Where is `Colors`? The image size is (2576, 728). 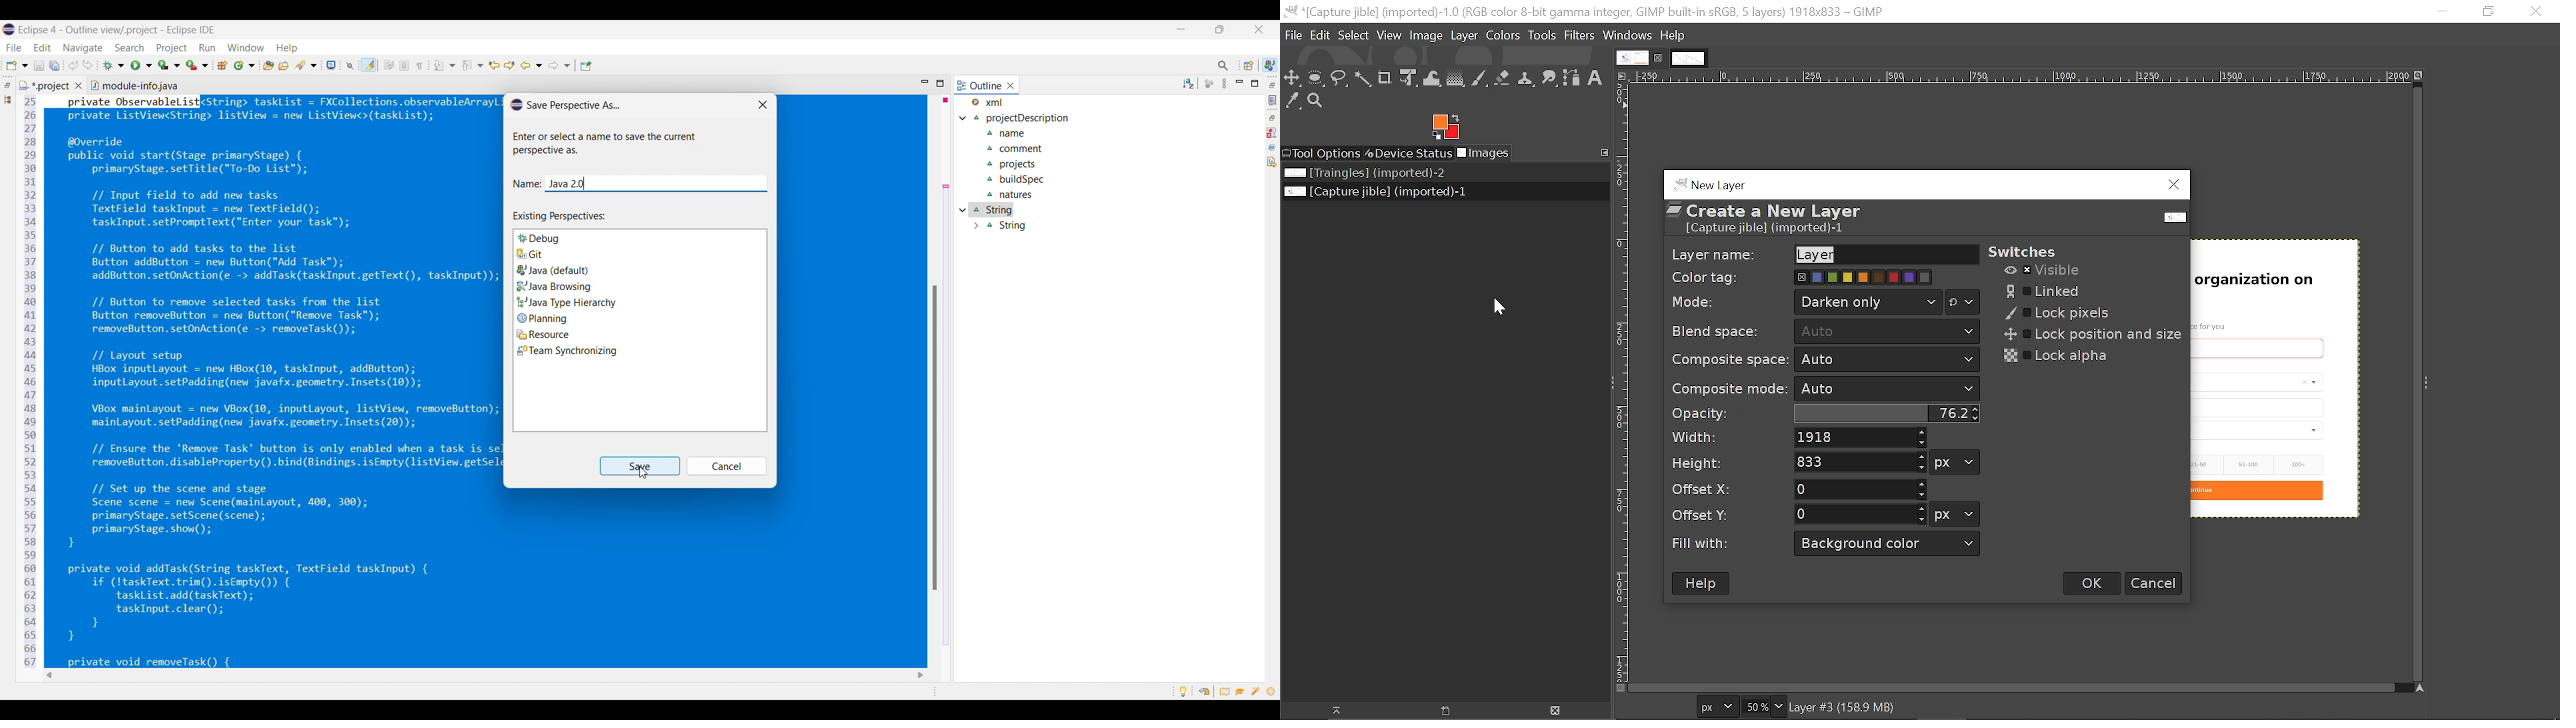
Colors is located at coordinates (1503, 35).